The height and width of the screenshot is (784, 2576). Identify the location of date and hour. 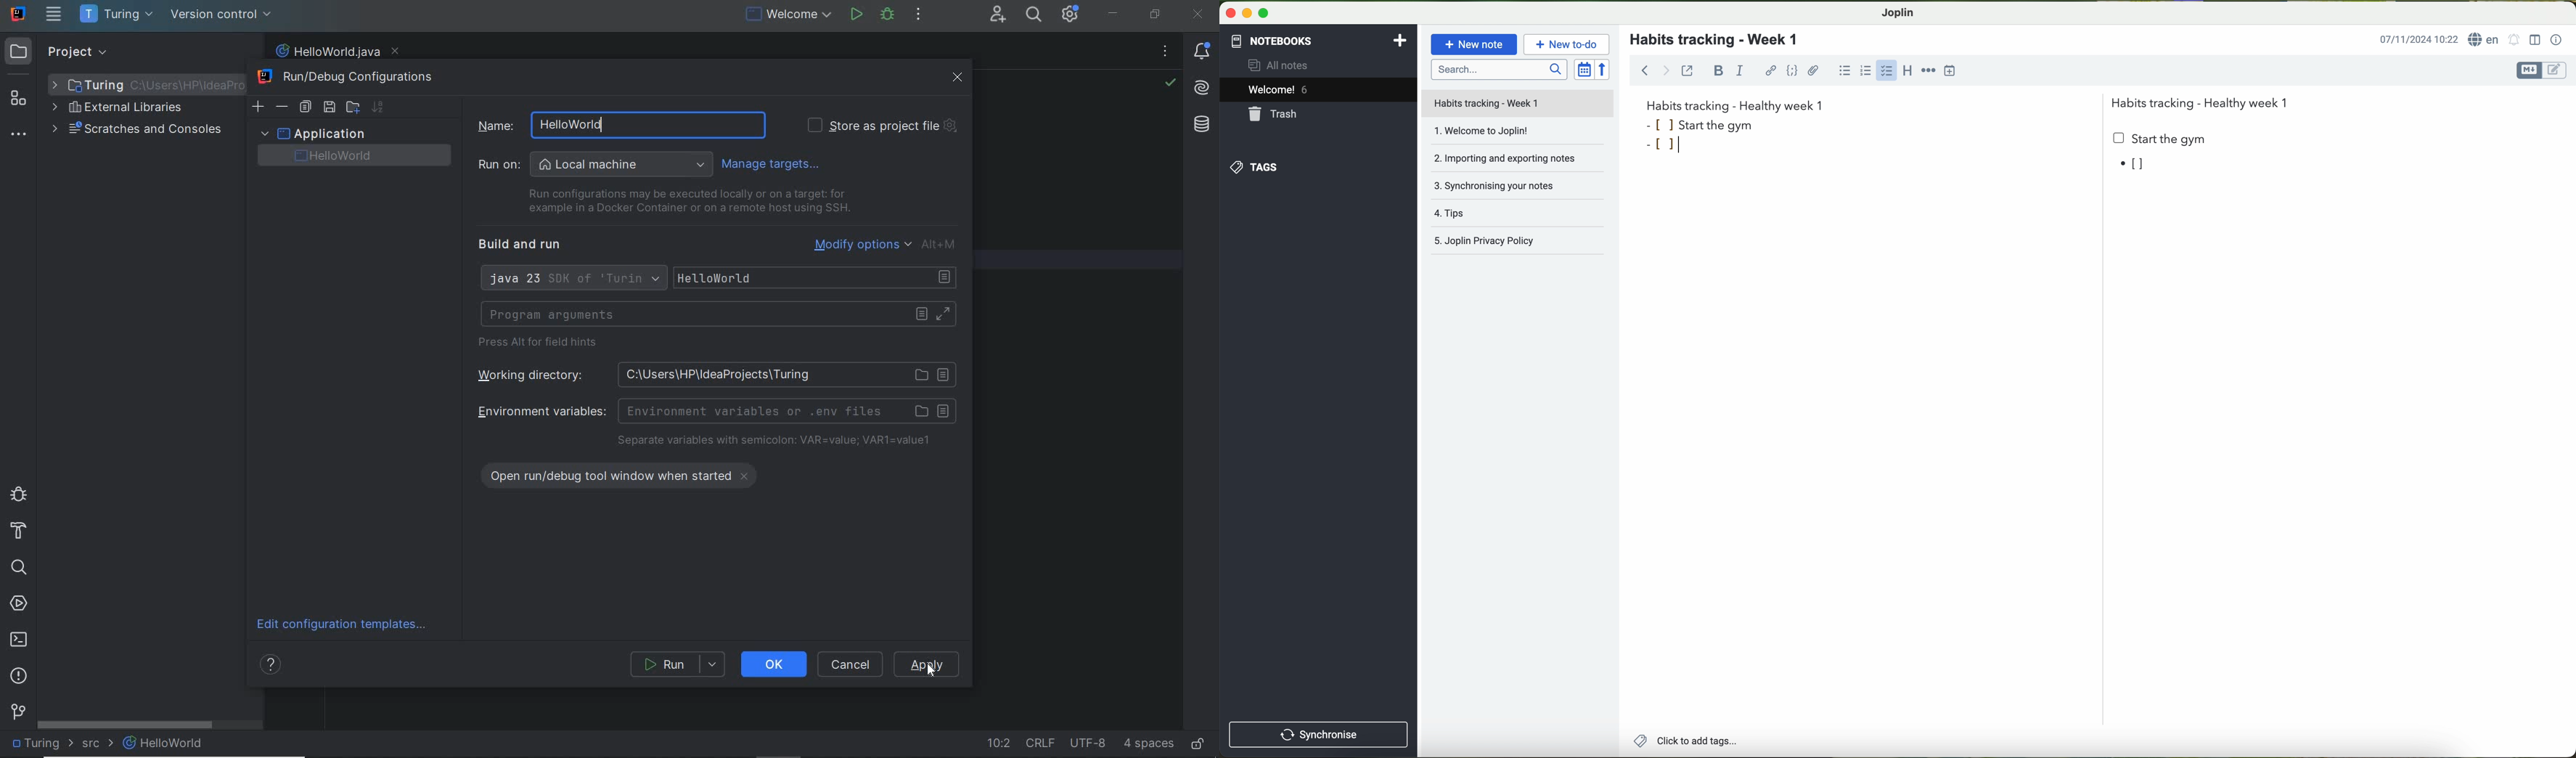
(2419, 39).